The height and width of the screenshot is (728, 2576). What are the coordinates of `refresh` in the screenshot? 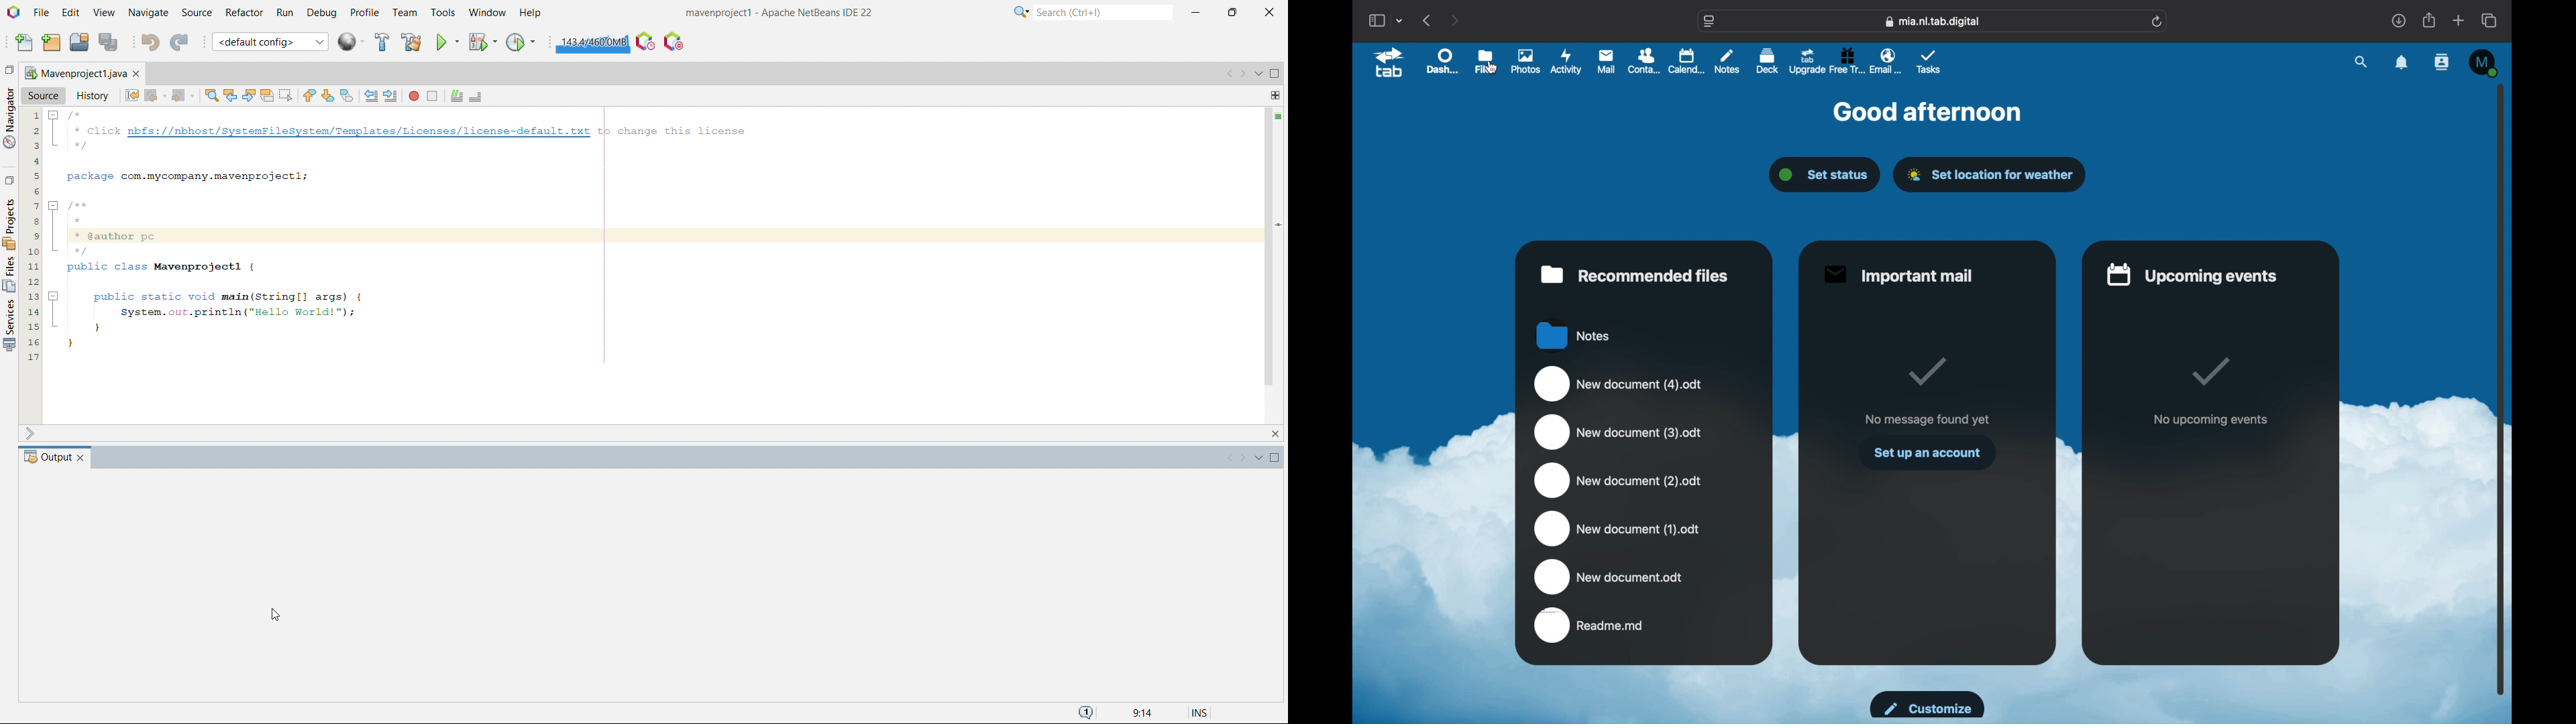 It's located at (2157, 22).